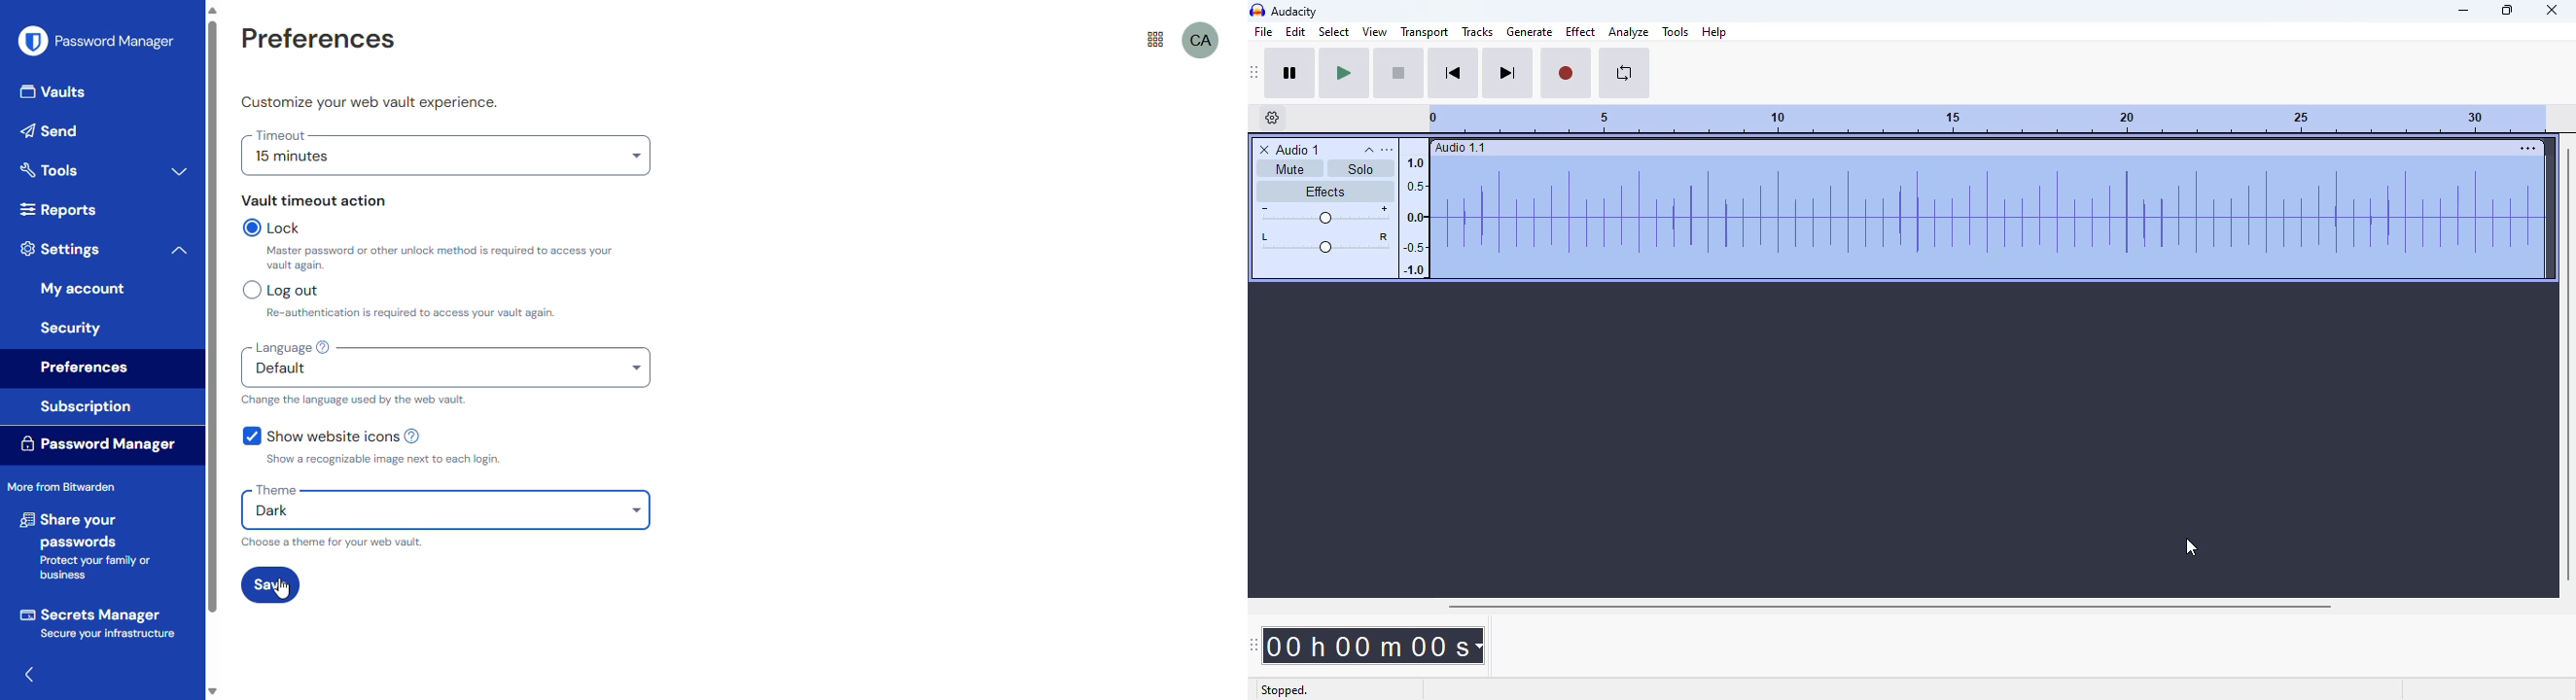 This screenshot has height=700, width=2576. Describe the element at coordinates (2569, 365) in the screenshot. I see `vertical scrollbar` at that location.